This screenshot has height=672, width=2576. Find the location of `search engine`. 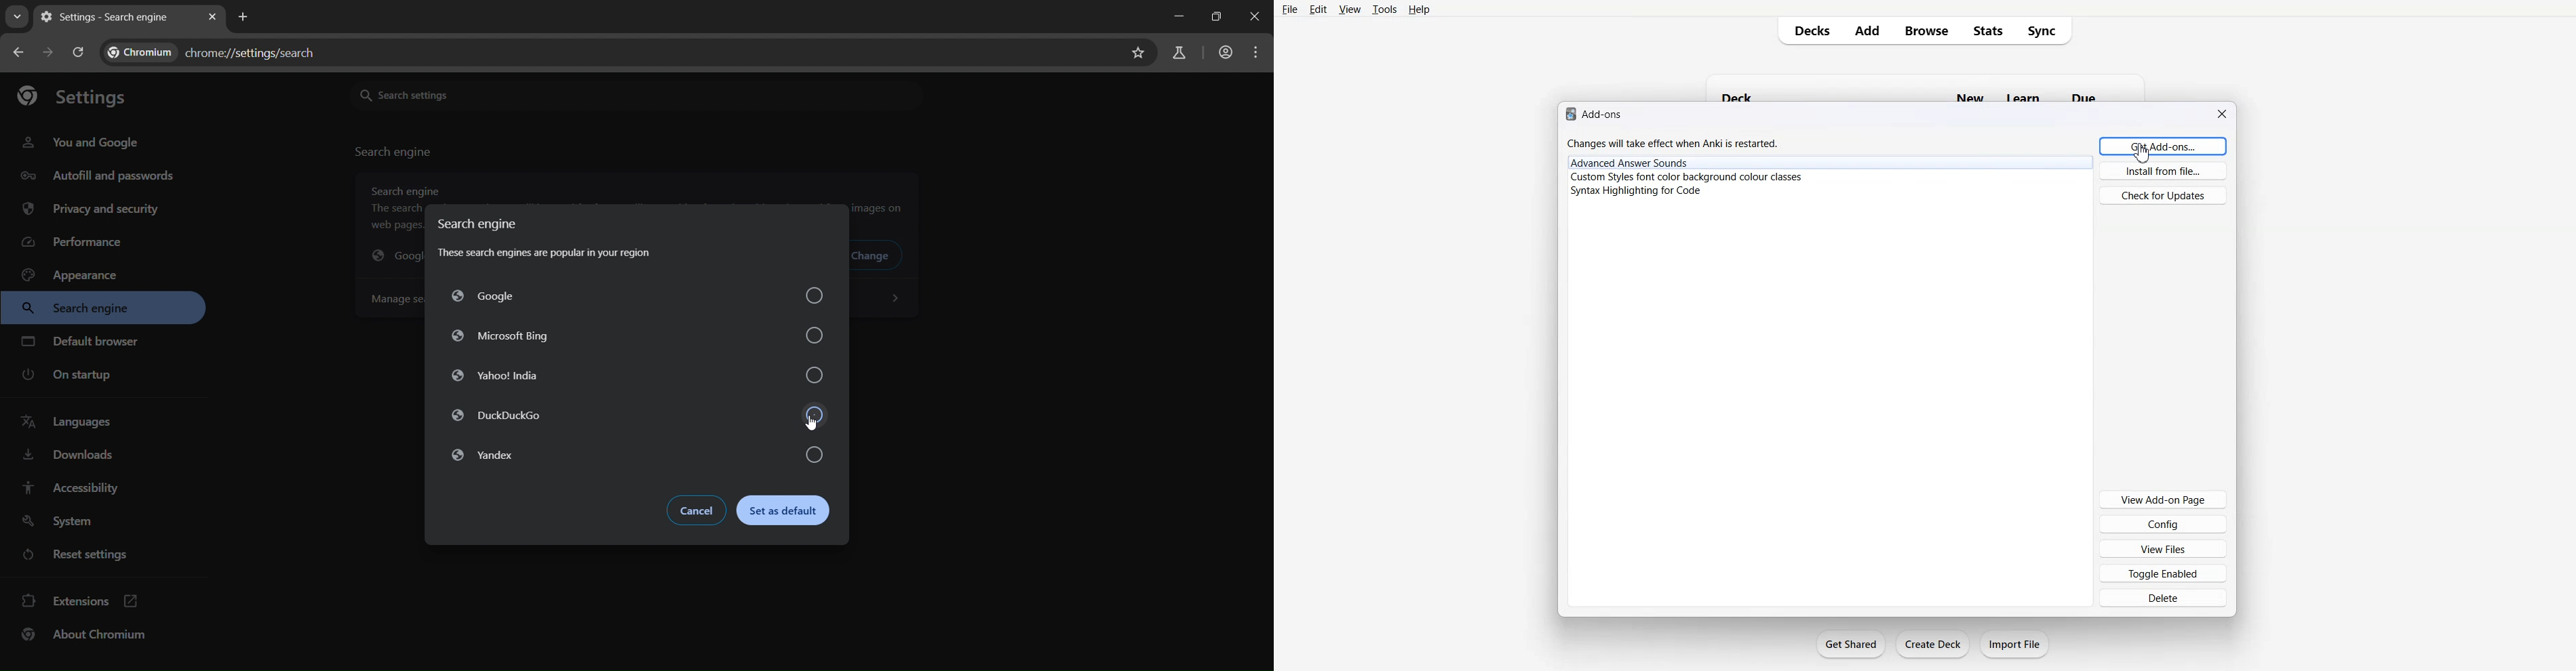

search engine is located at coordinates (395, 152).